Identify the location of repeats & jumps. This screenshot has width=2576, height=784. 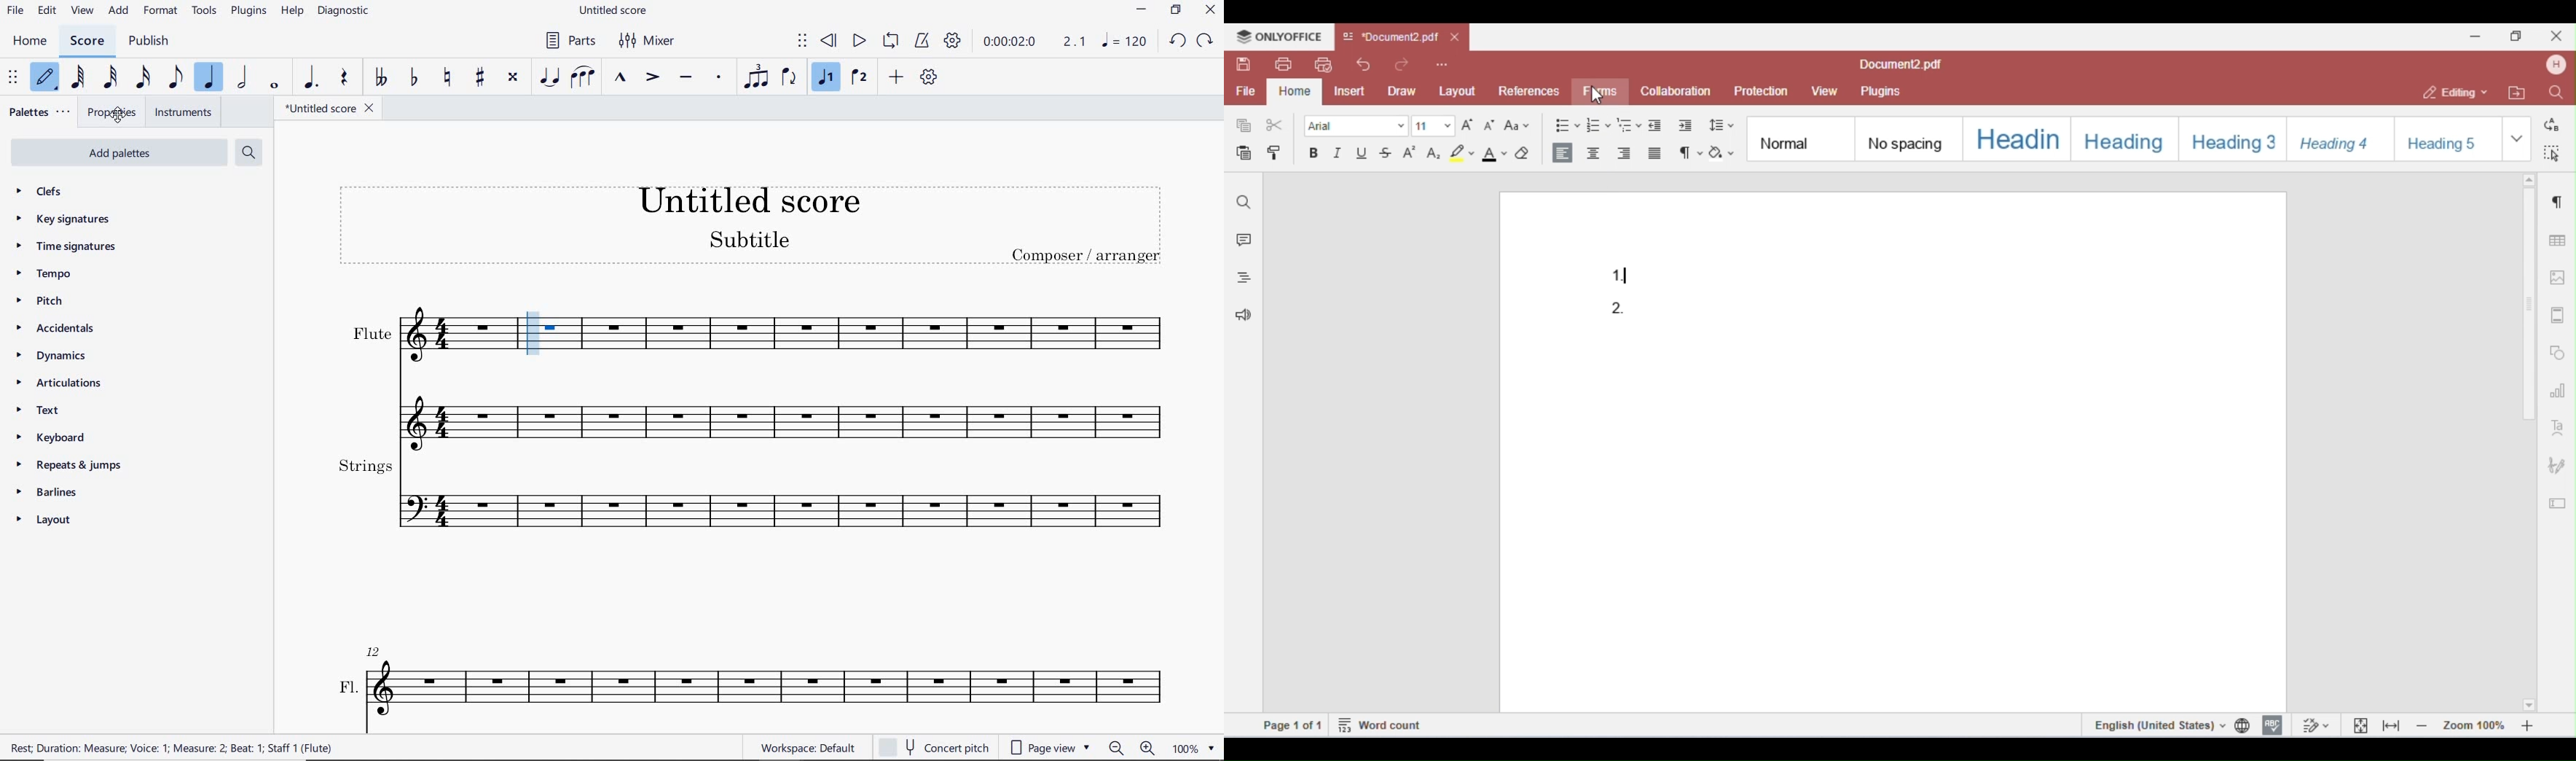
(66, 465).